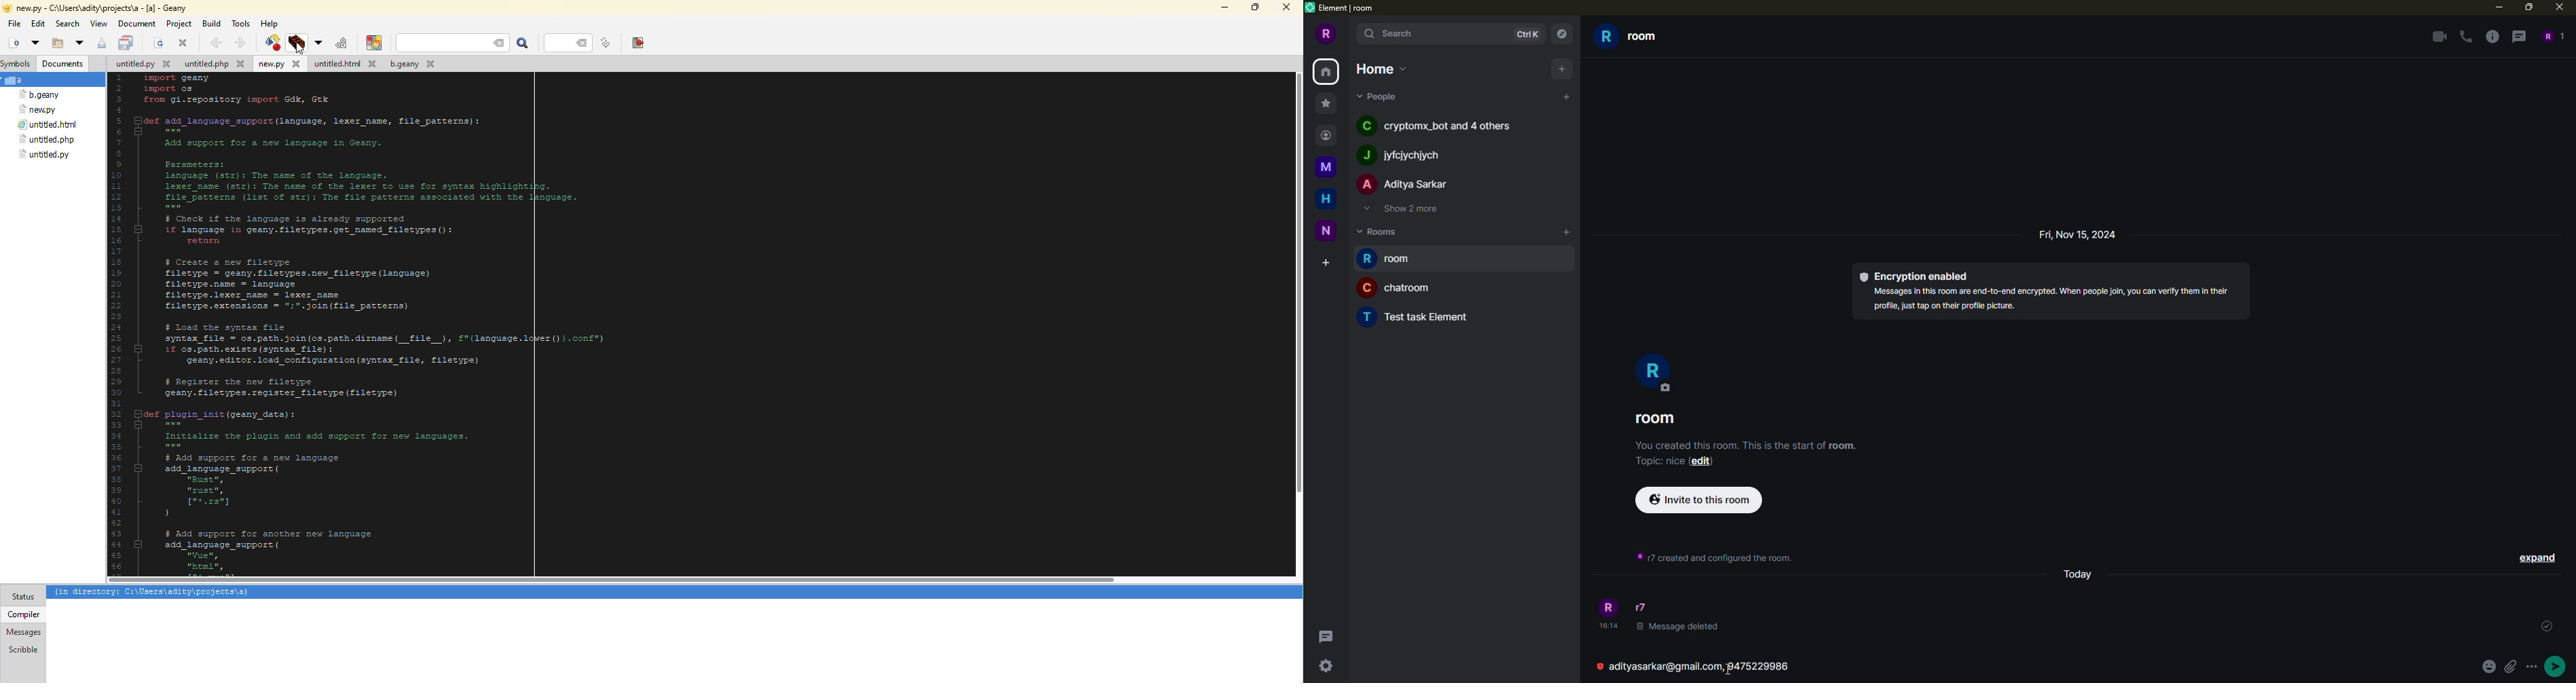 This screenshot has height=700, width=2576. What do you see at coordinates (1659, 419) in the screenshot?
I see `room` at bounding box center [1659, 419].